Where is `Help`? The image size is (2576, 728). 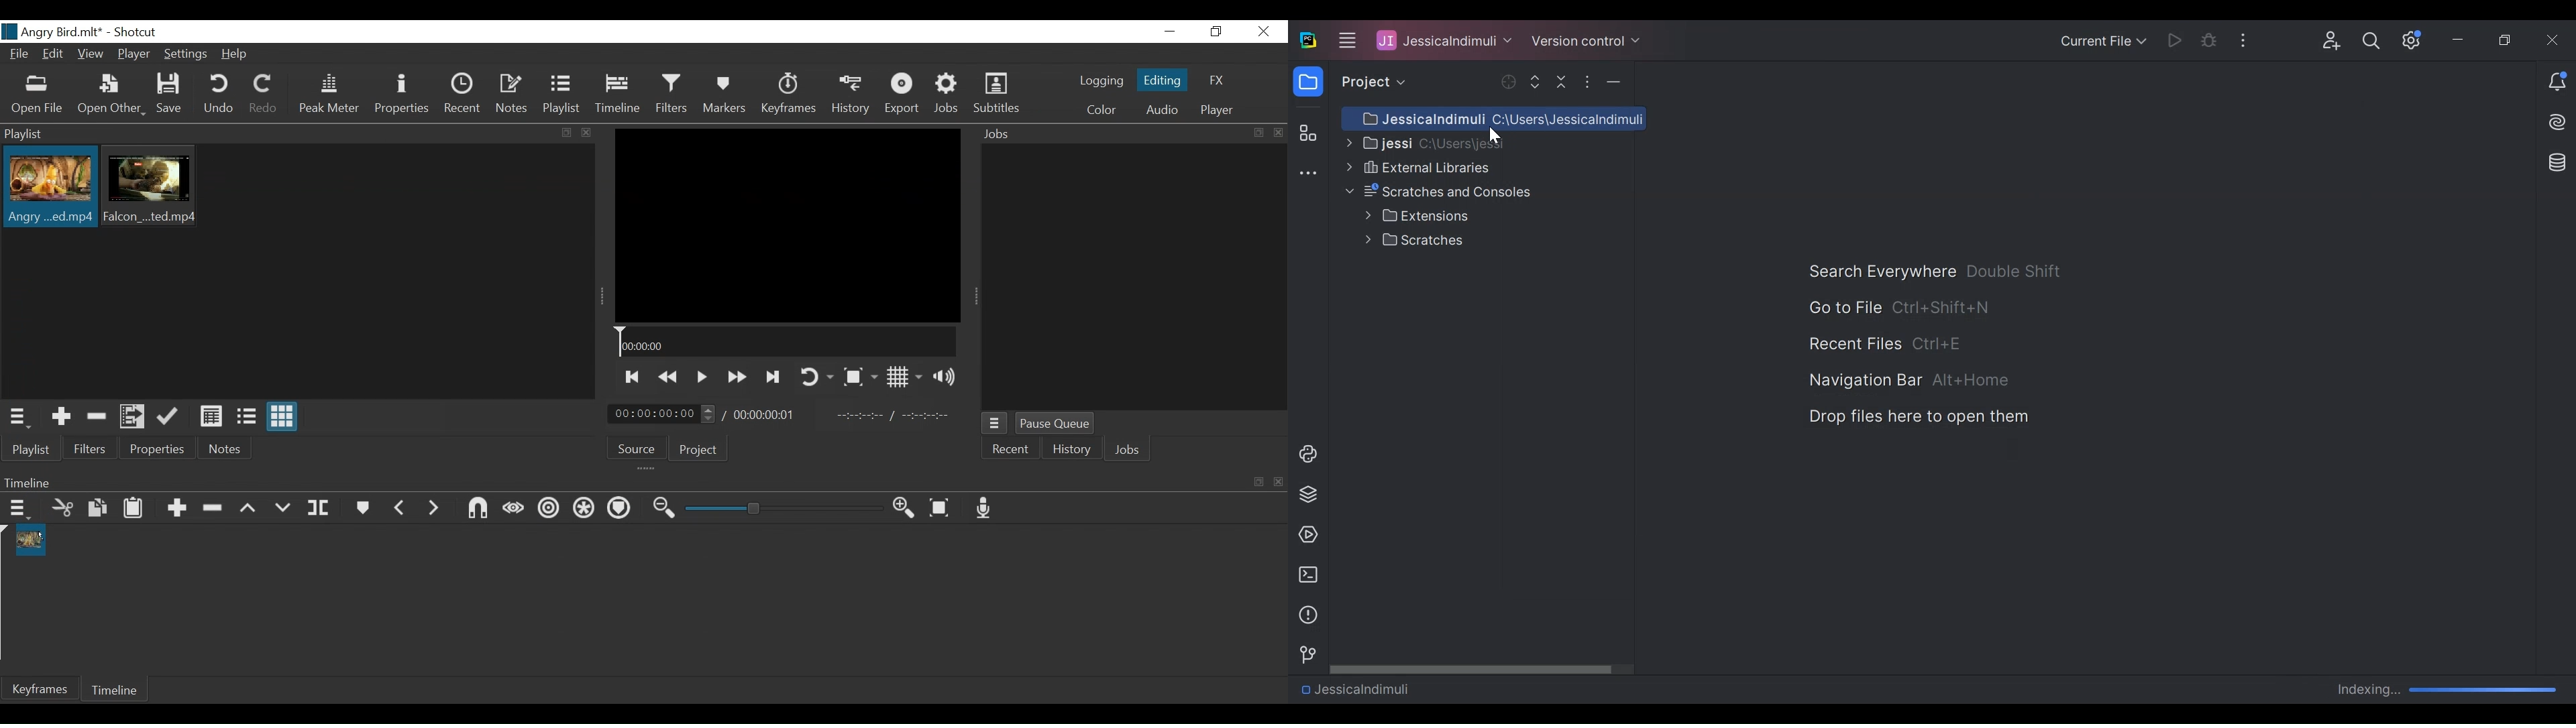
Help is located at coordinates (238, 54).